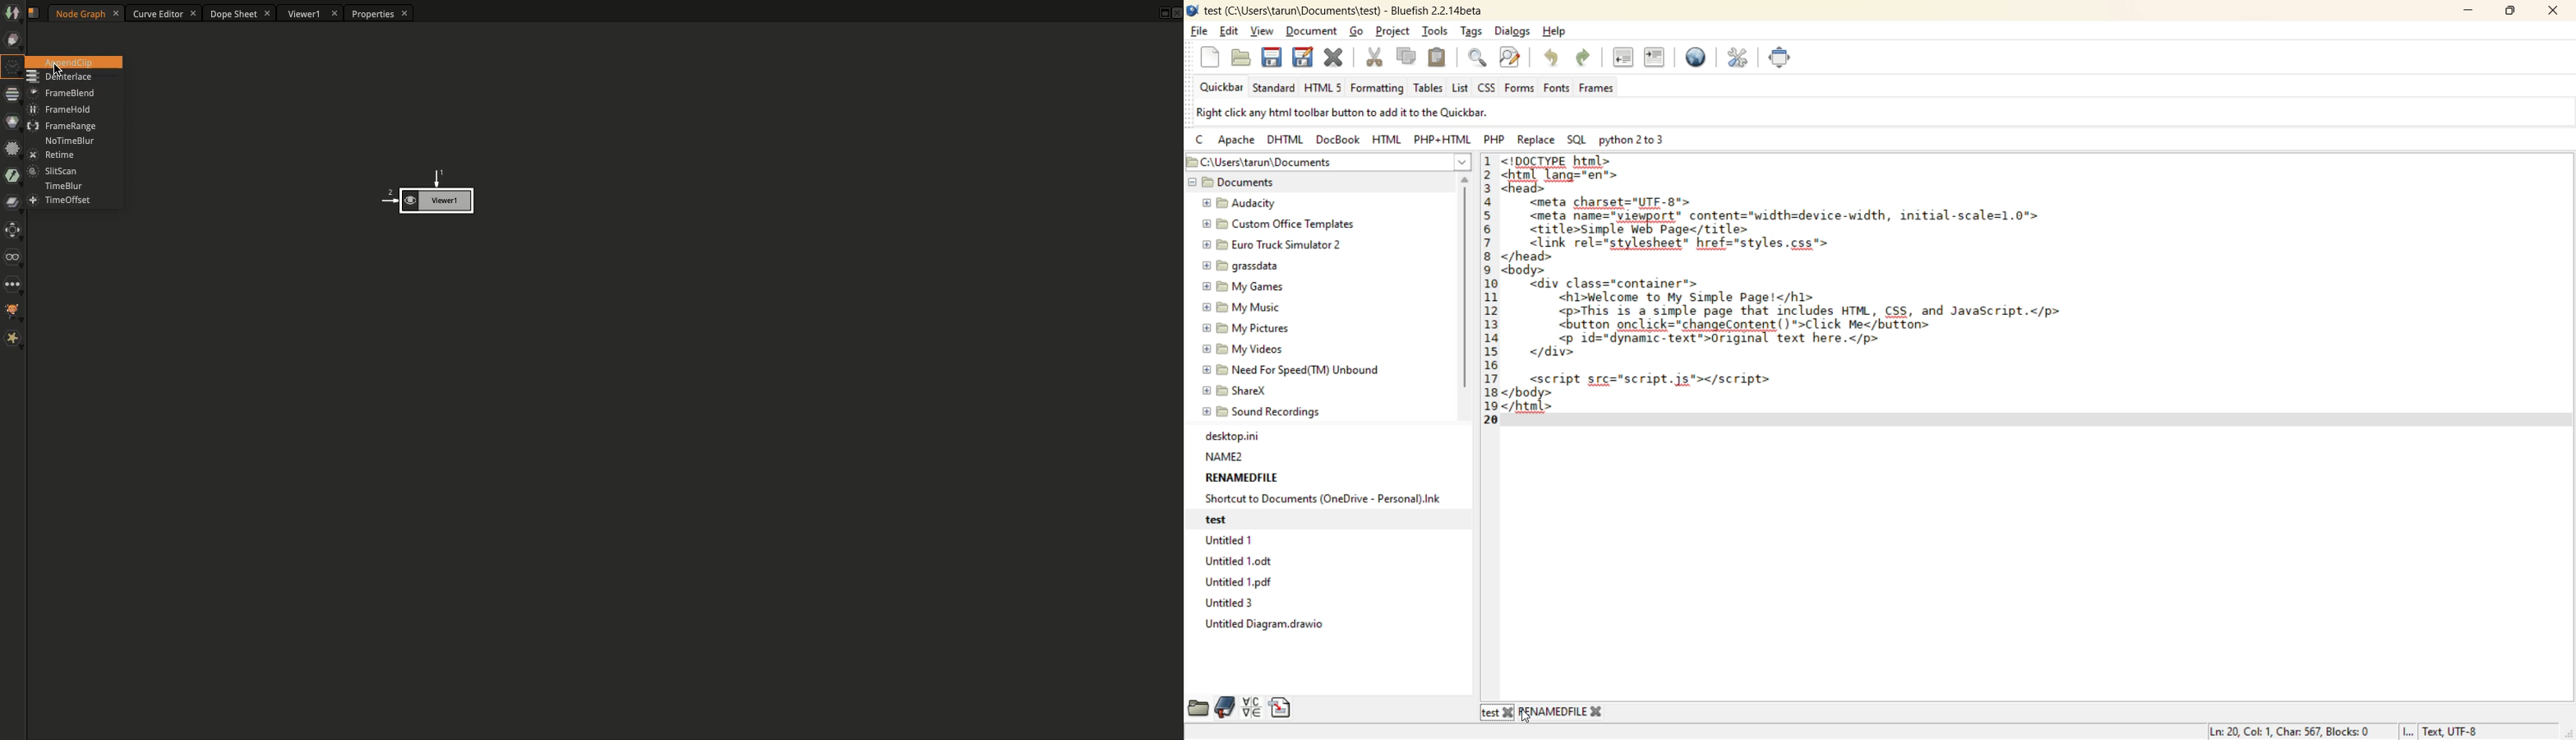 This screenshot has width=2576, height=756. Describe the element at coordinates (1599, 89) in the screenshot. I see `frames` at that location.